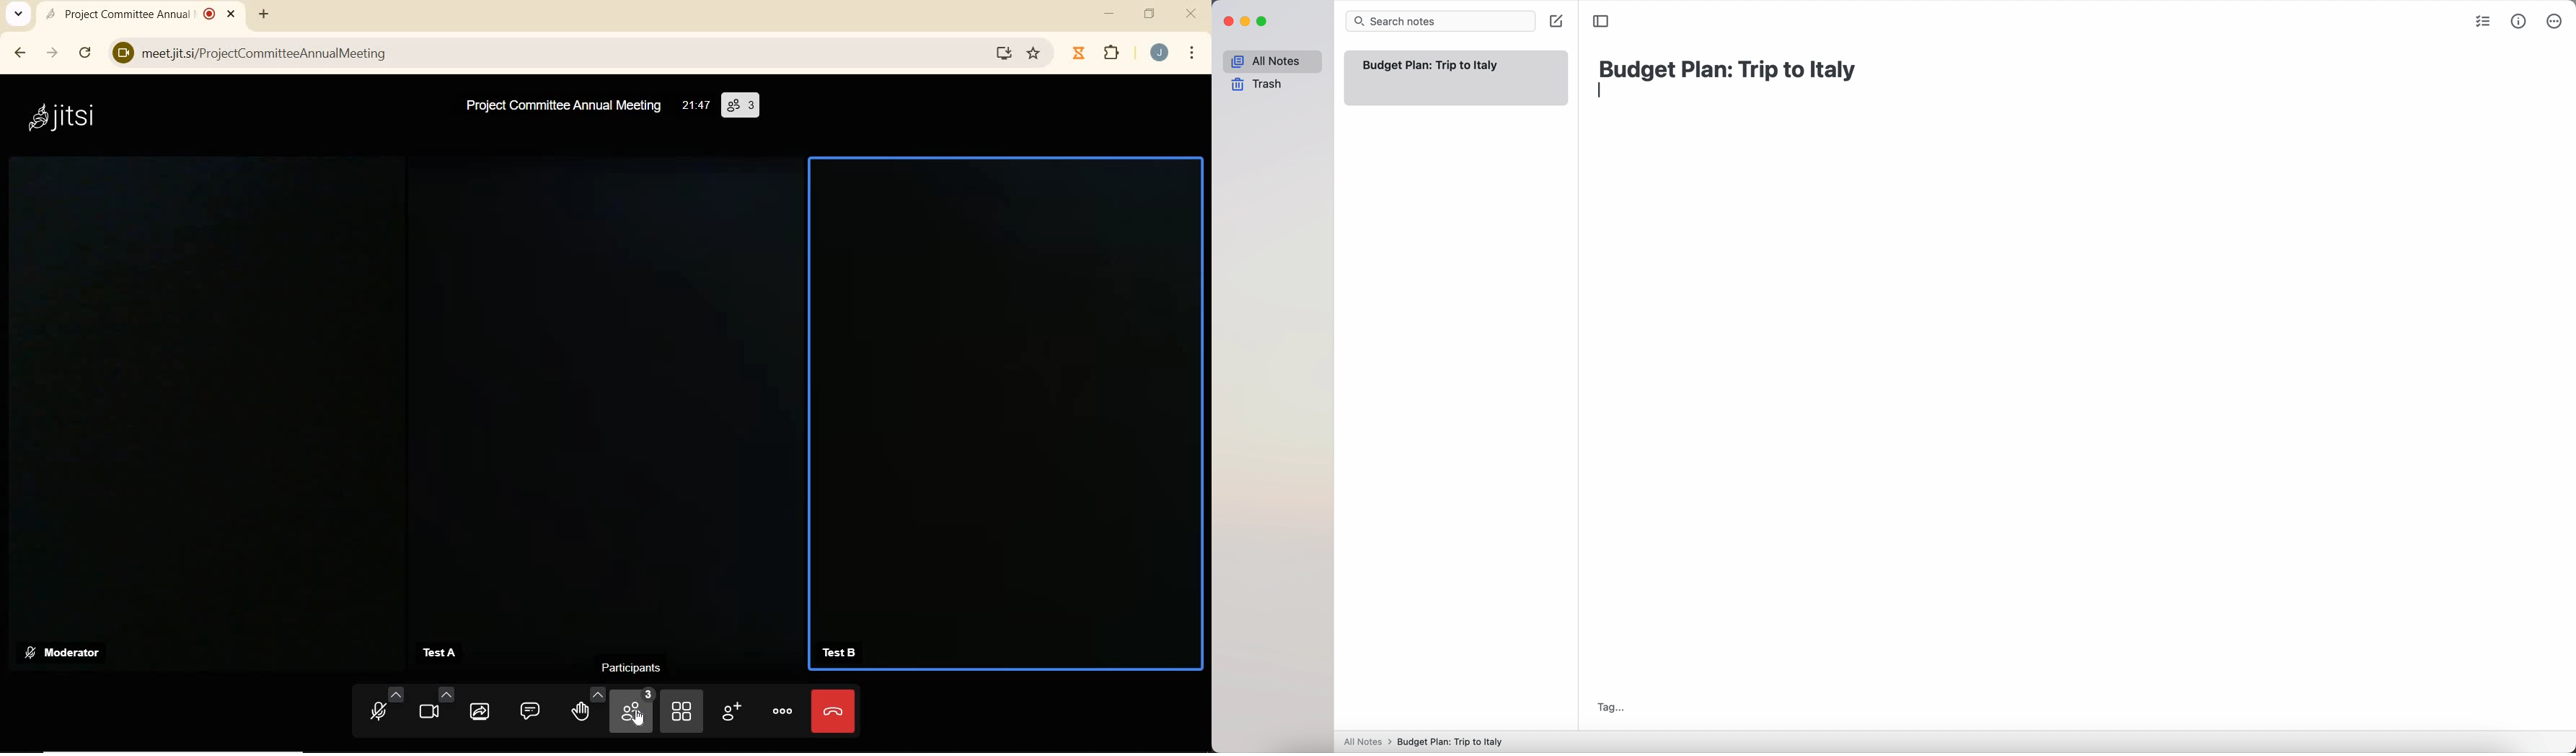 This screenshot has width=2576, height=756. What do you see at coordinates (85, 52) in the screenshot?
I see `RELOAD` at bounding box center [85, 52].